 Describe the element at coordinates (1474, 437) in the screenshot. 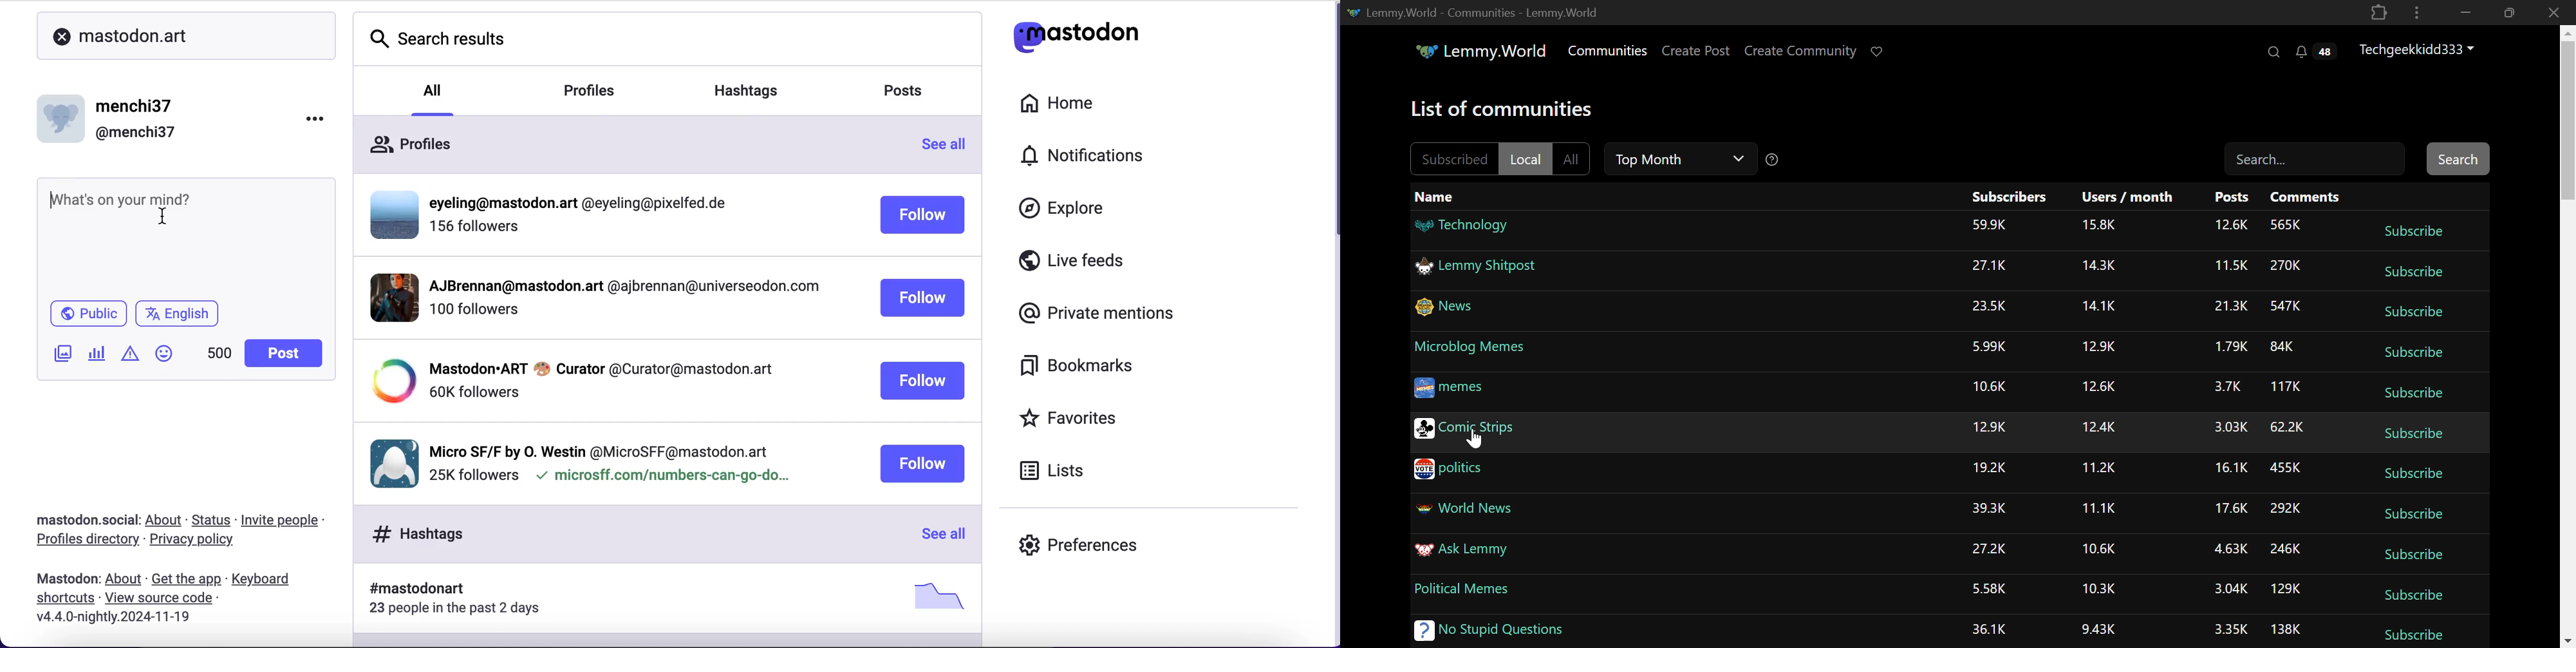

I see `Cursor Position` at that location.